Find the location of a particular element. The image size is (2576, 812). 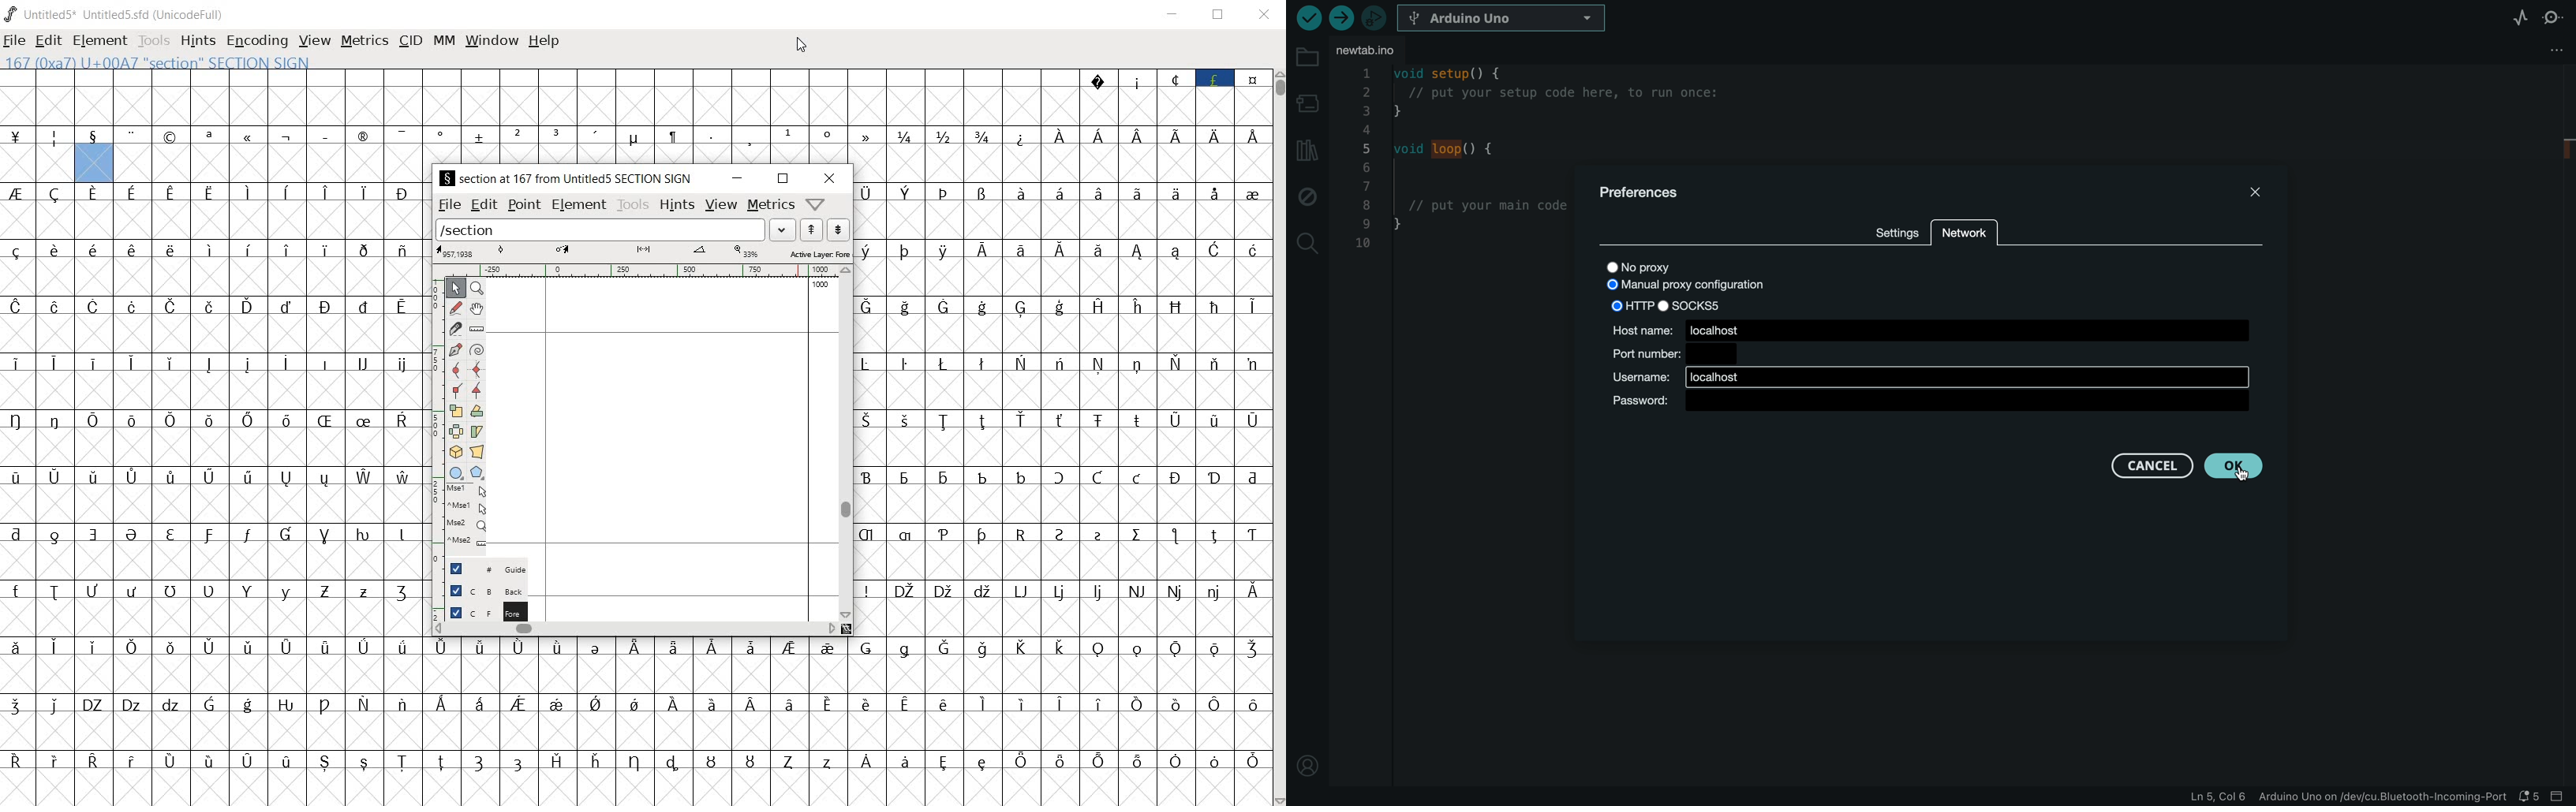

special letters is located at coordinates (1062, 475).